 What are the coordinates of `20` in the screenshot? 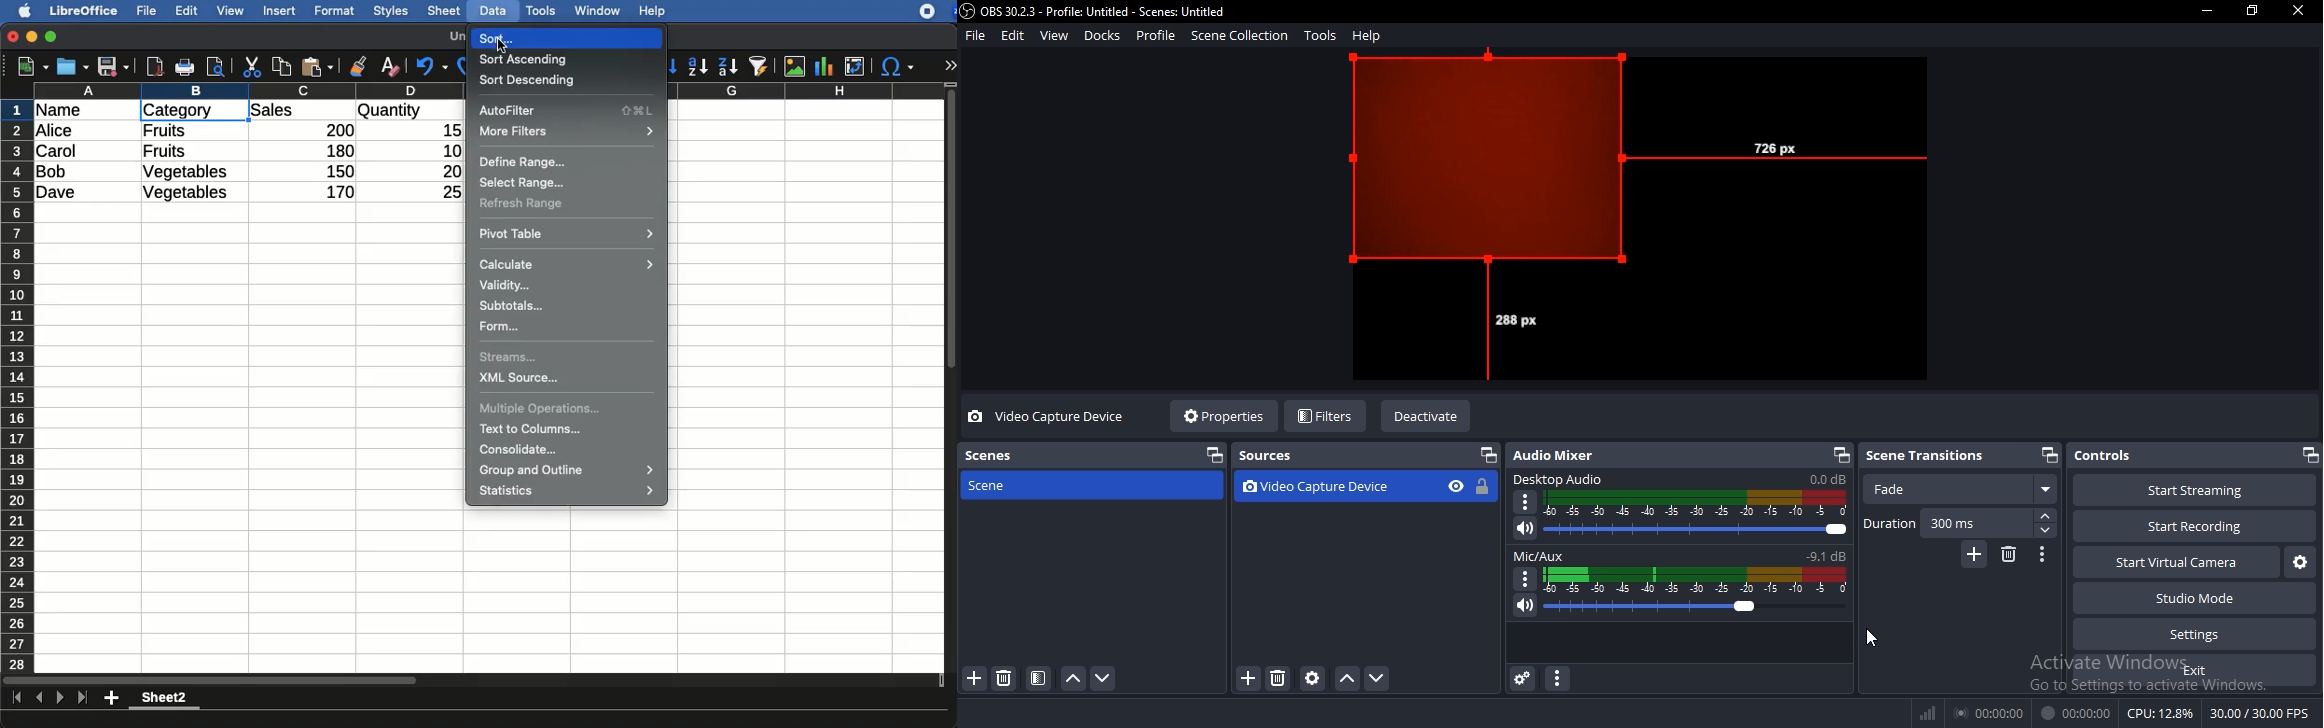 It's located at (445, 171).